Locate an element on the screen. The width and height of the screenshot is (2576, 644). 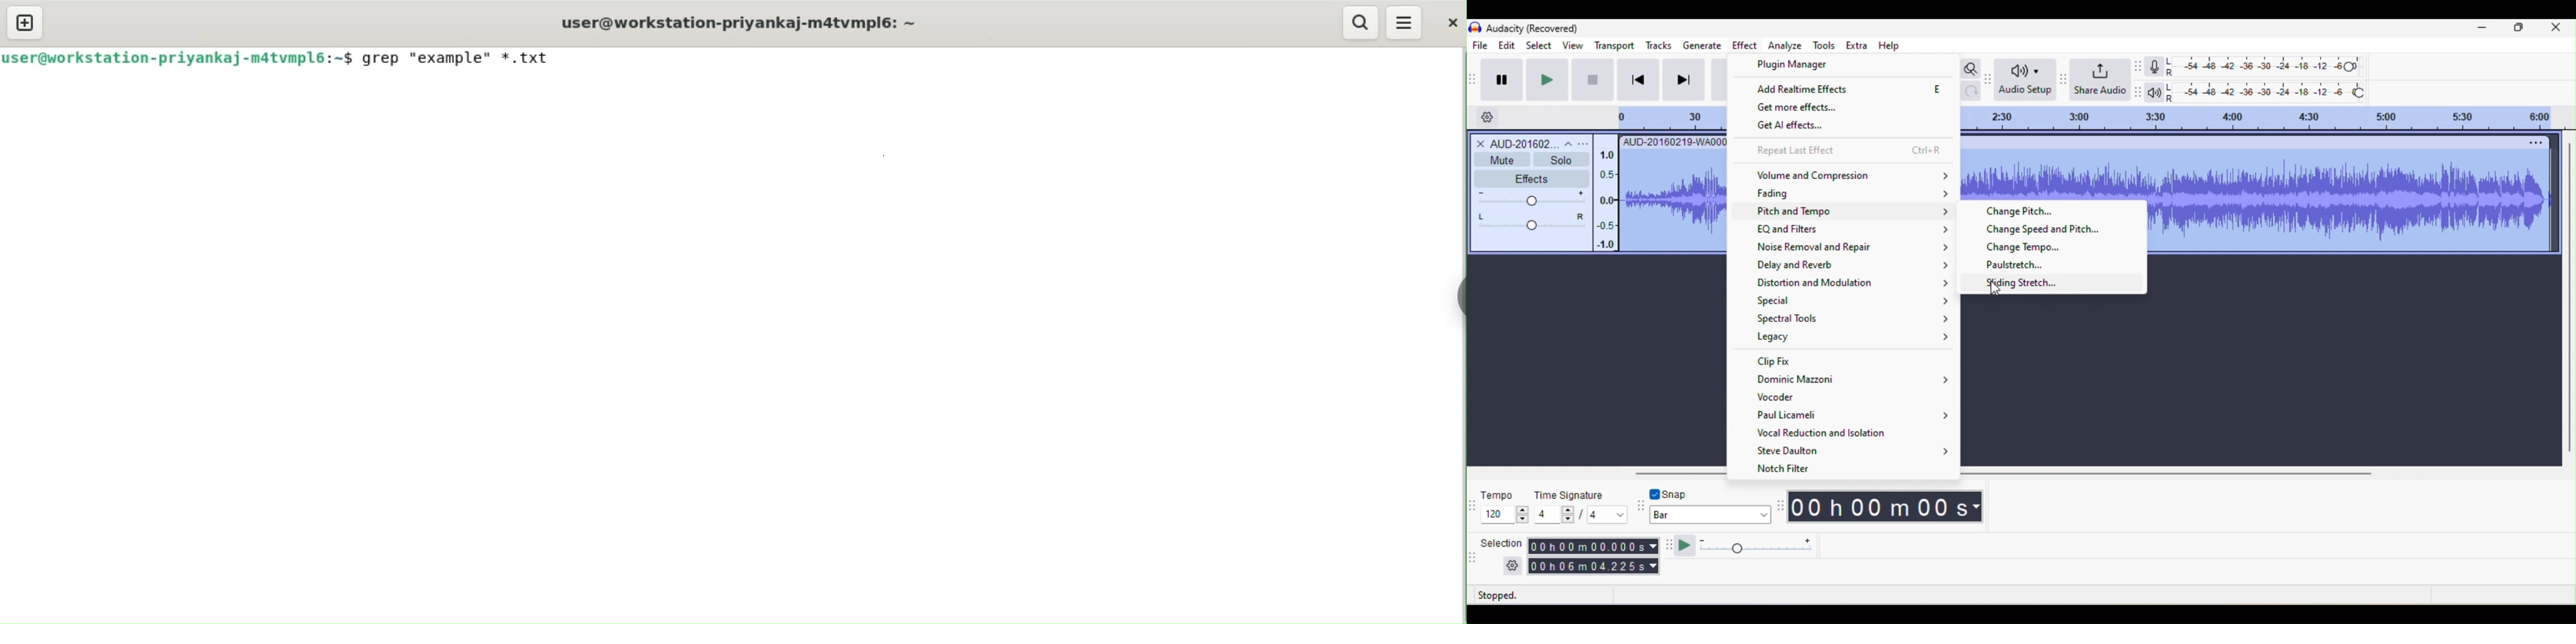
cursor movement is located at coordinates (1994, 287).